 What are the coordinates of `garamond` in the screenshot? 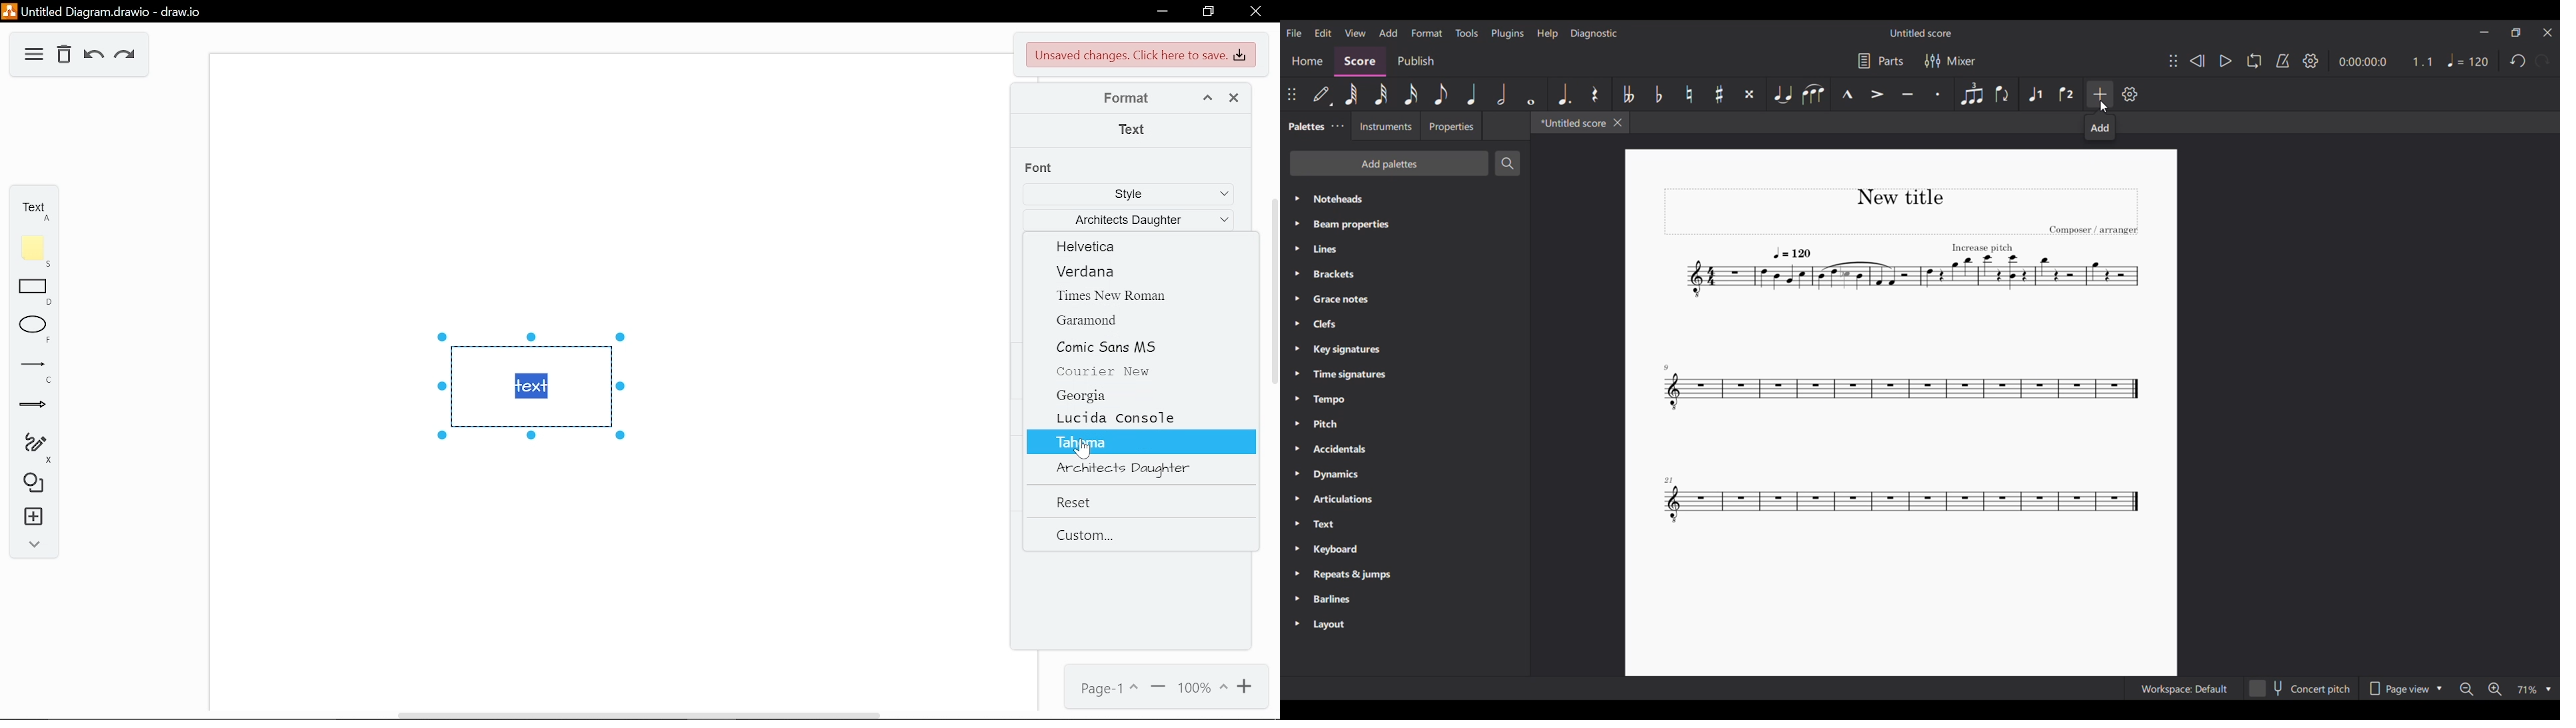 It's located at (1136, 319).